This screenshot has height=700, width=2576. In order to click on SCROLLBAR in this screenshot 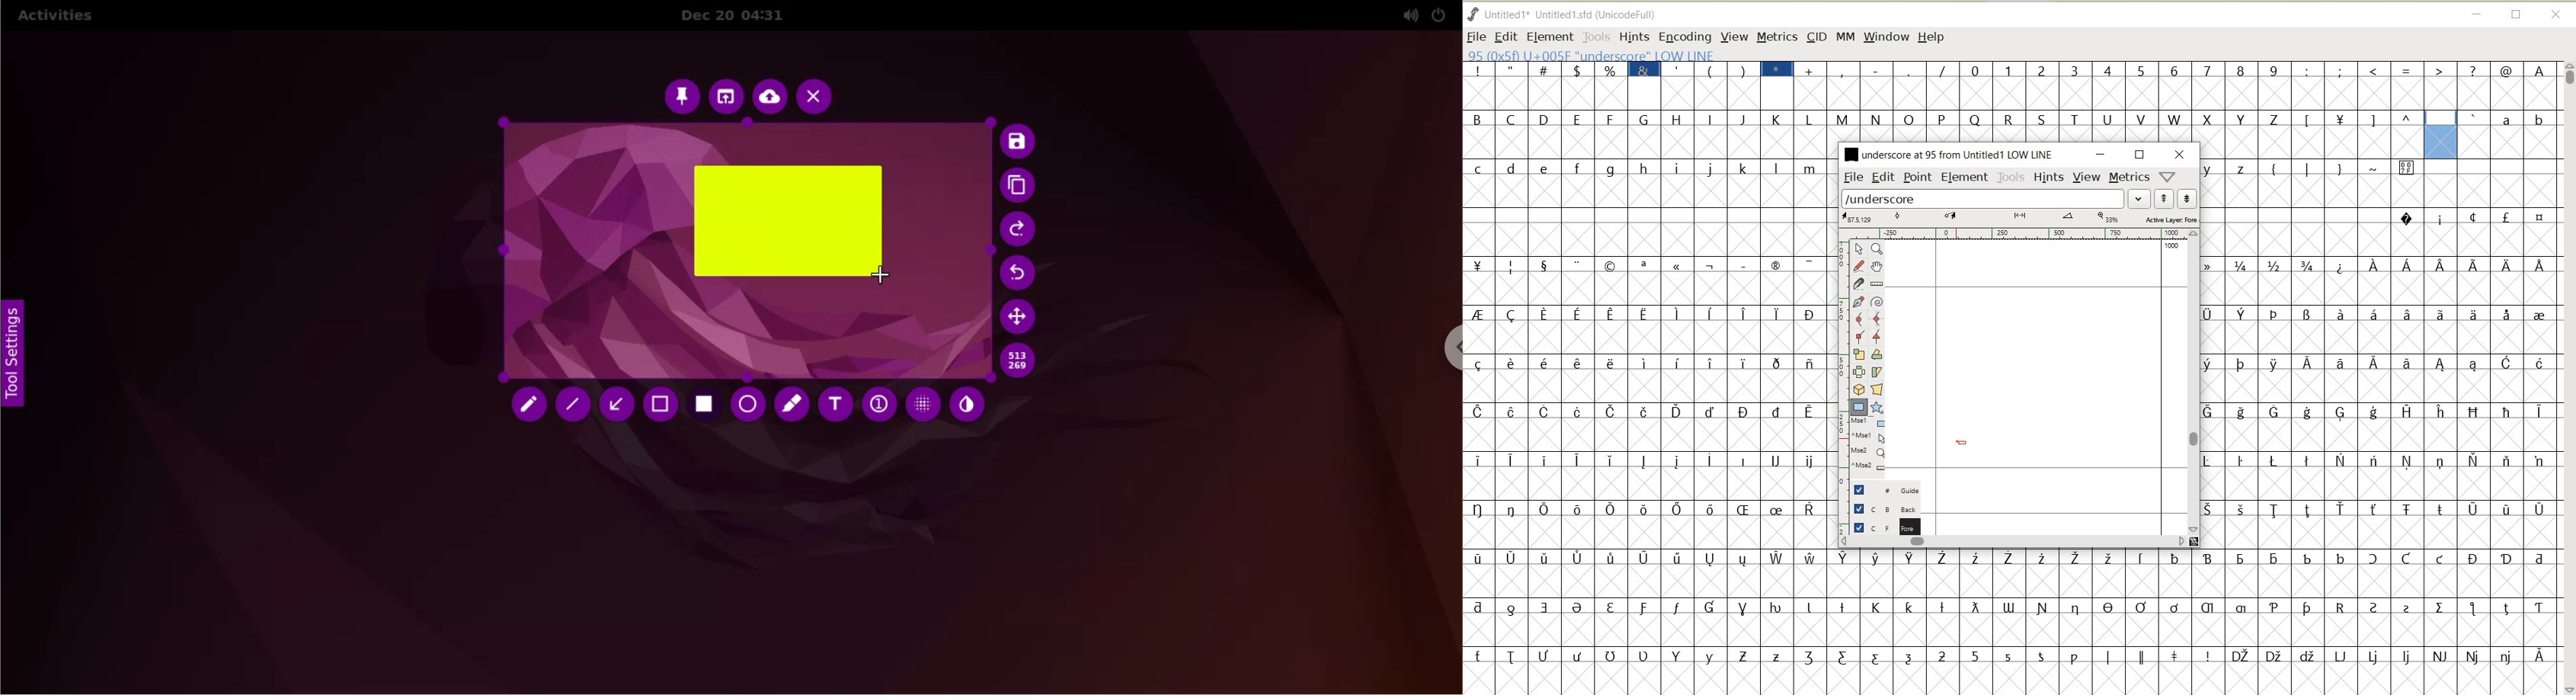, I will do `click(2194, 382)`.